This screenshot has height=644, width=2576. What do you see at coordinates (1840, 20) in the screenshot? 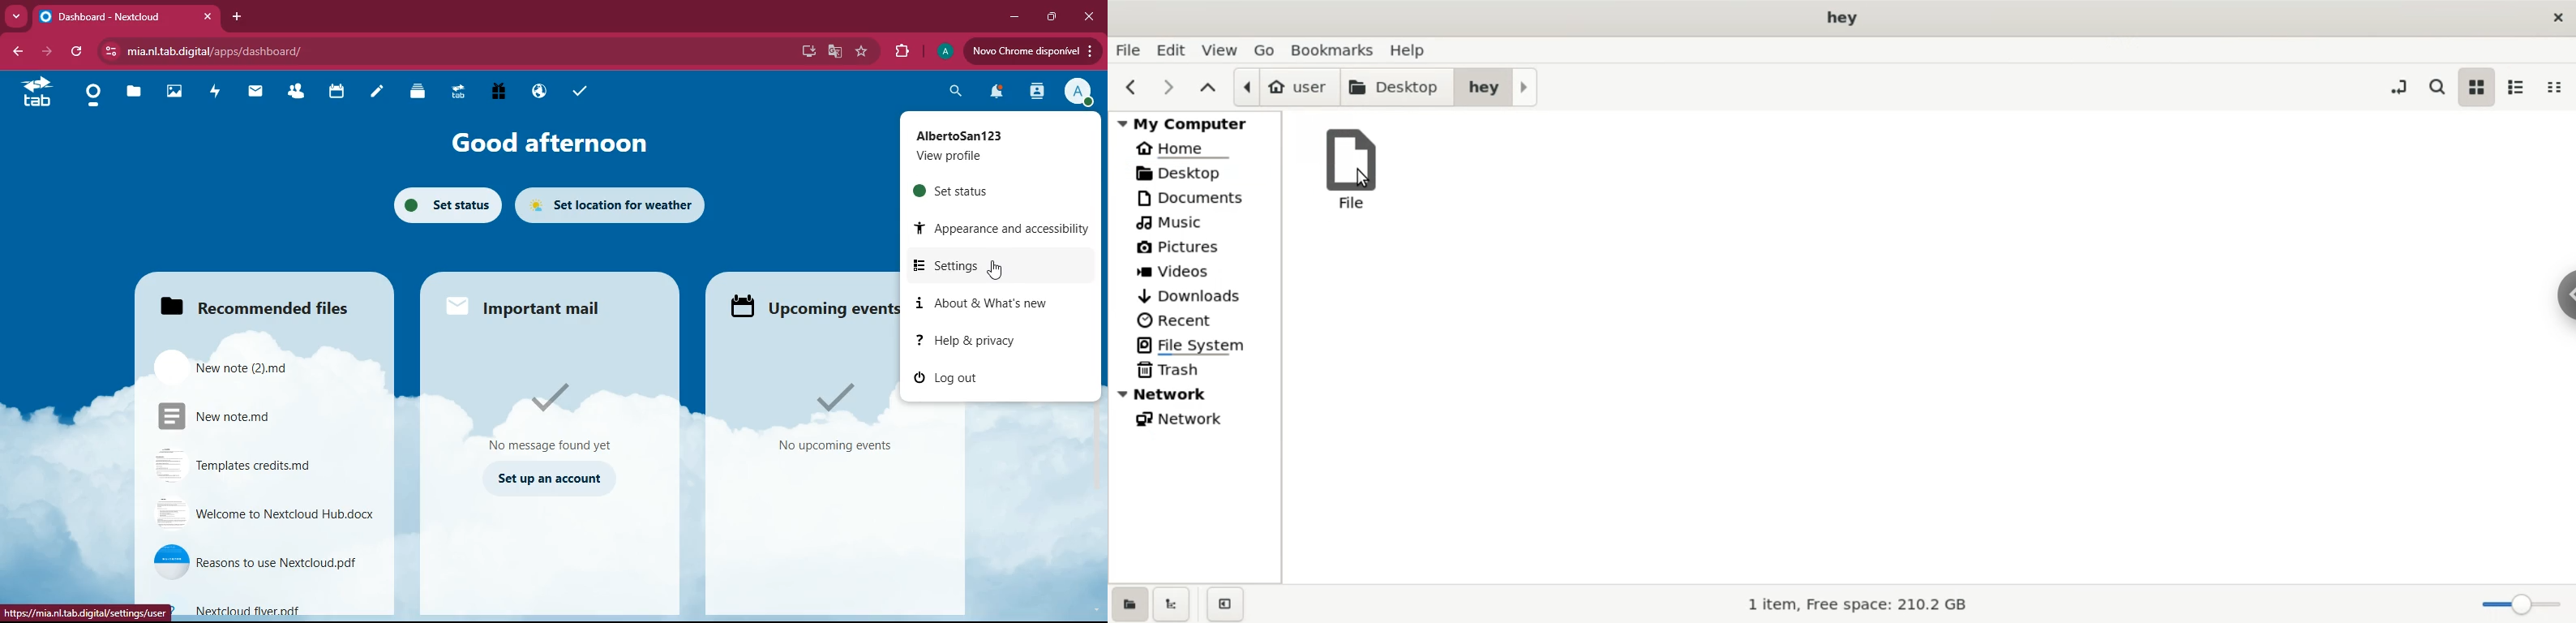
I see `hey` at bounding box center [1840, 20].